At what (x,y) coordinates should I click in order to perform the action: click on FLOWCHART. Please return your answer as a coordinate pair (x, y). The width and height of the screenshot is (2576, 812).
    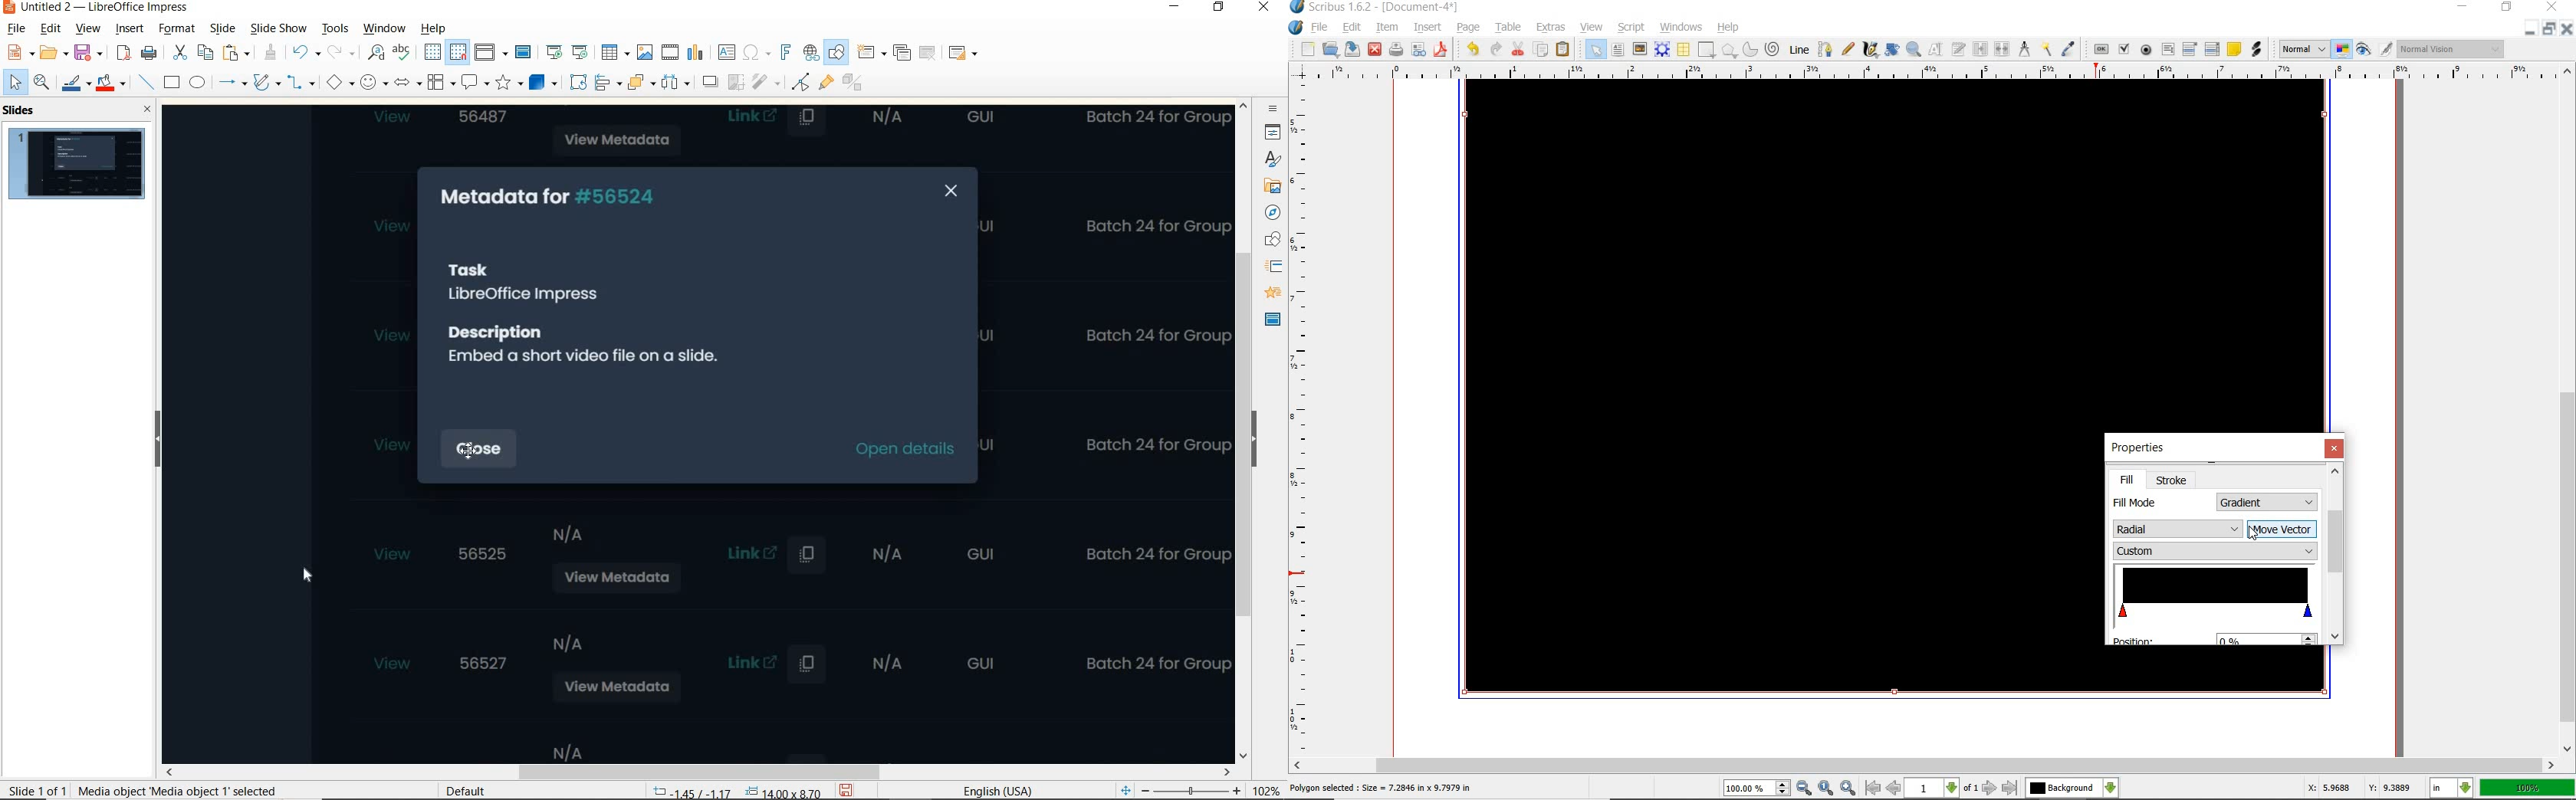
    Looking at the image, I should click on (441, 85).